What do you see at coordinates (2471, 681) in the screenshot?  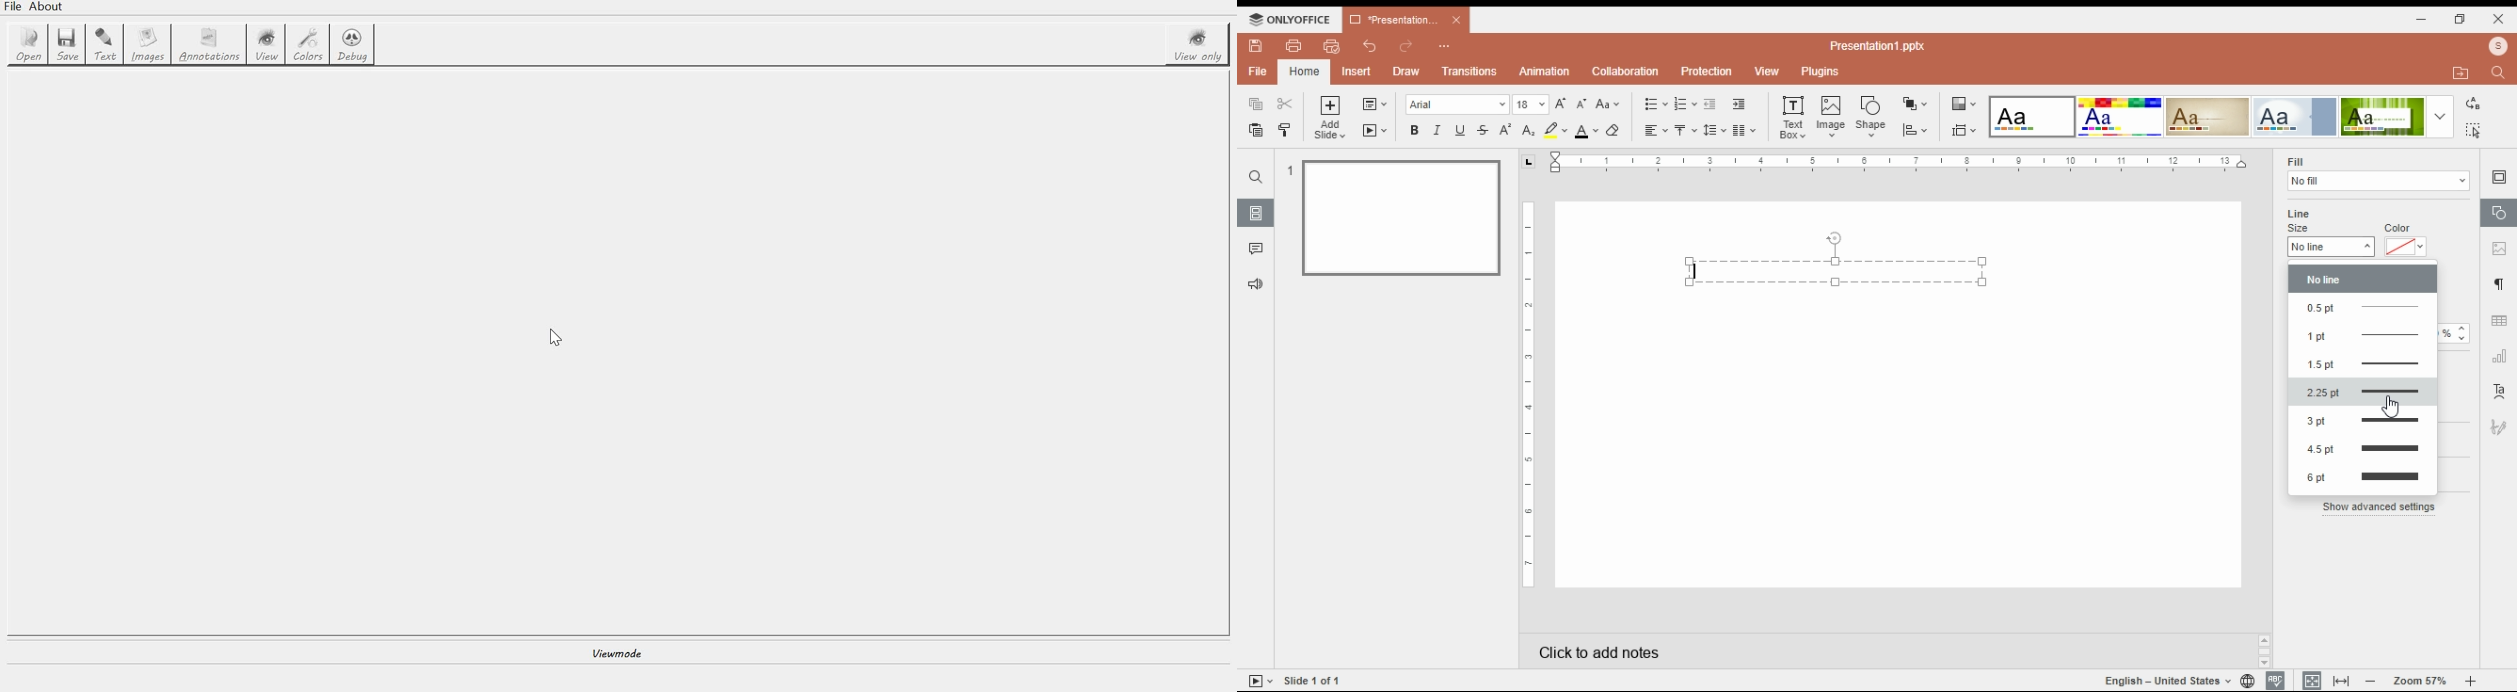 I see `increase zoom` at bounding box center [2471, 681].